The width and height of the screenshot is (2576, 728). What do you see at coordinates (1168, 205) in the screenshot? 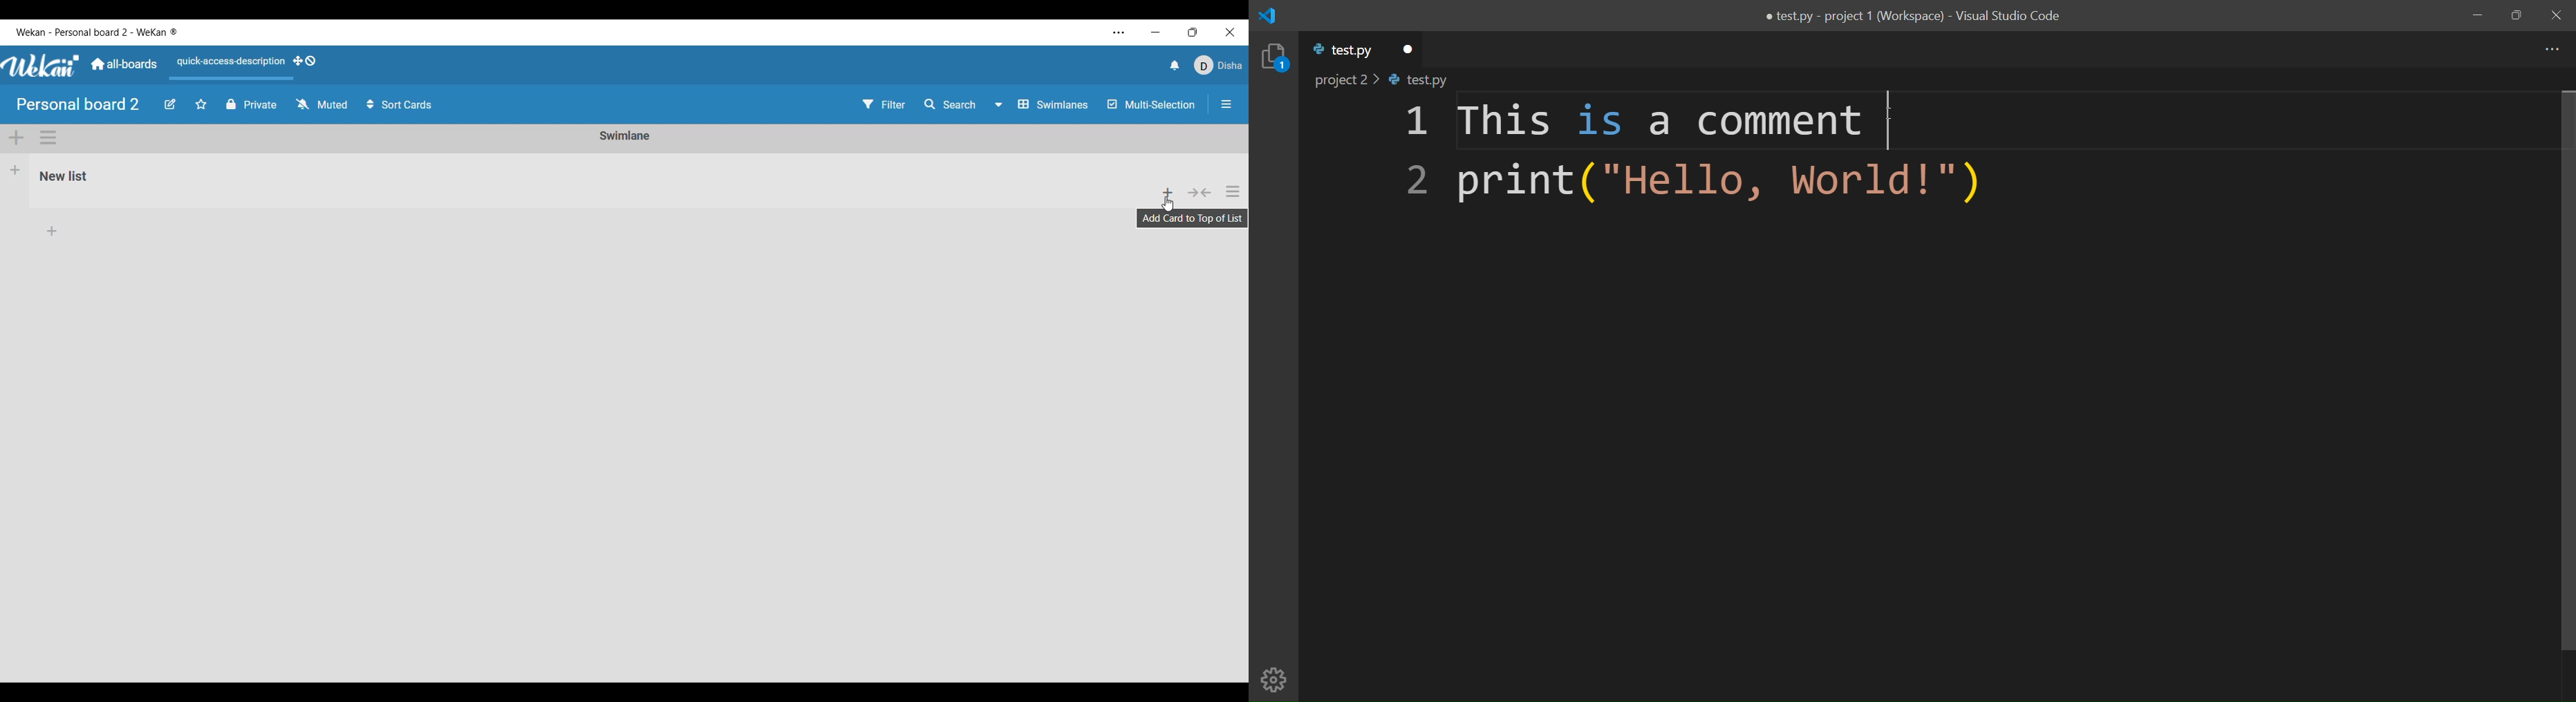
I see `cursor` at bounding box center [1168, 205].